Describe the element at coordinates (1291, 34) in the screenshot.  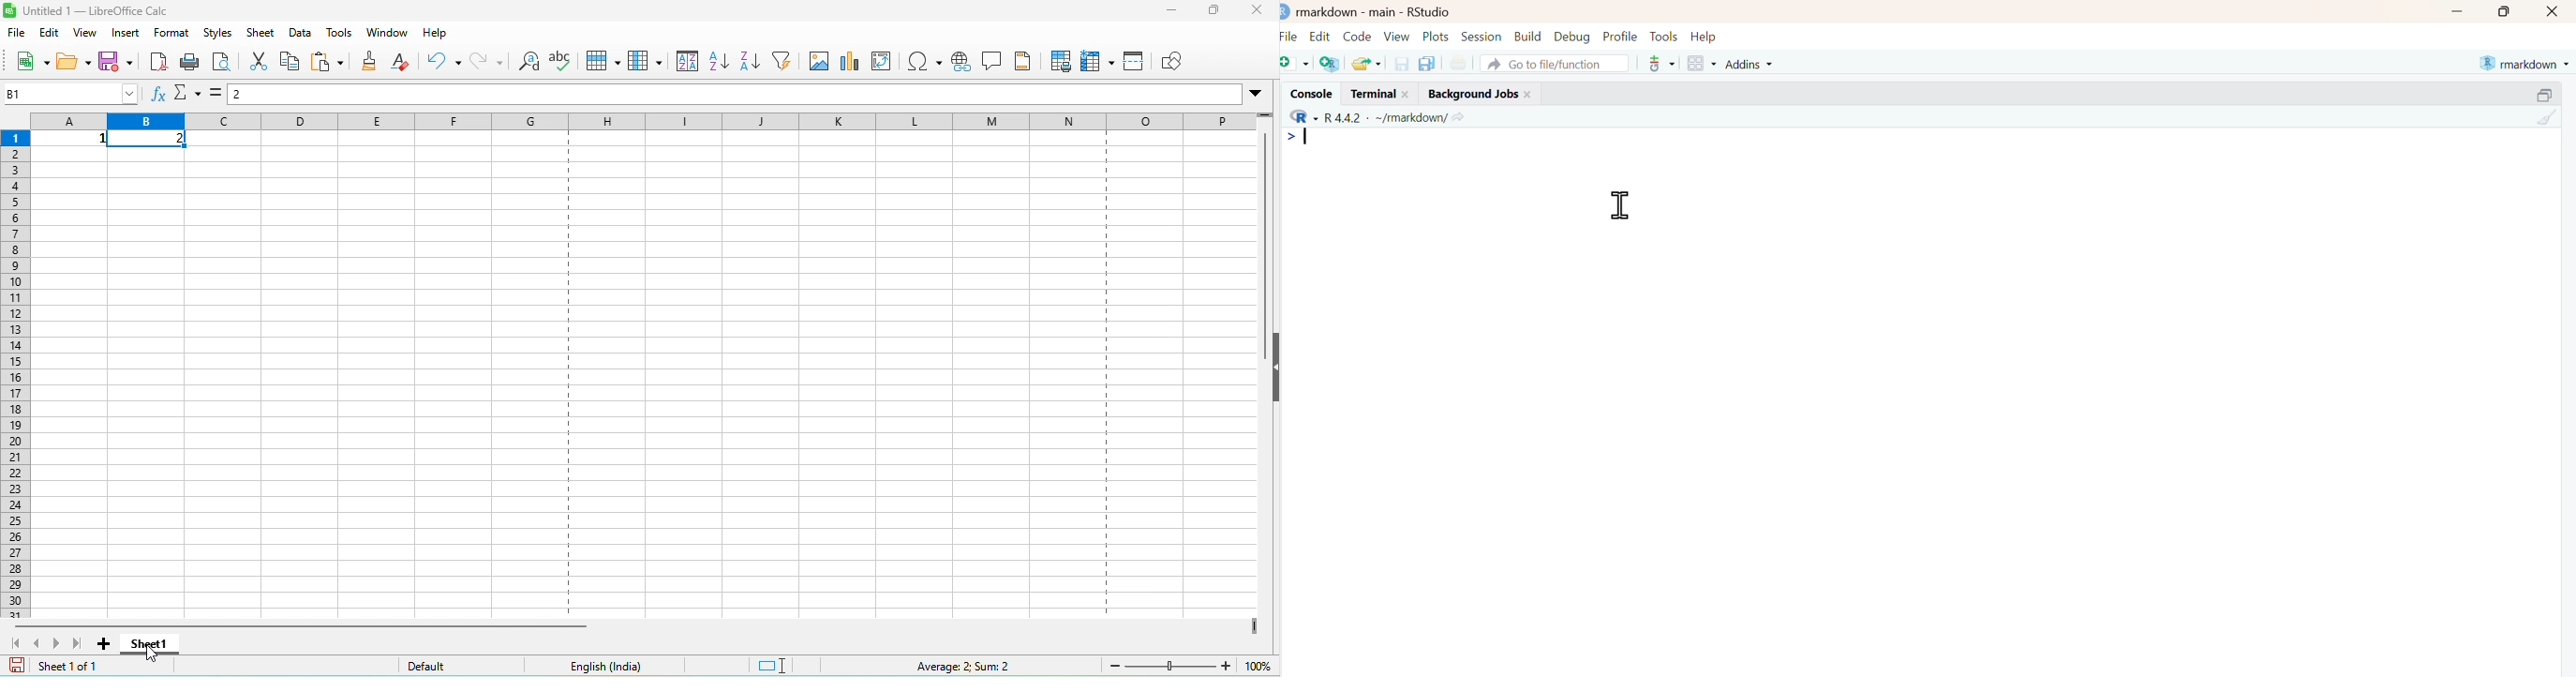
I see `File` at that location.